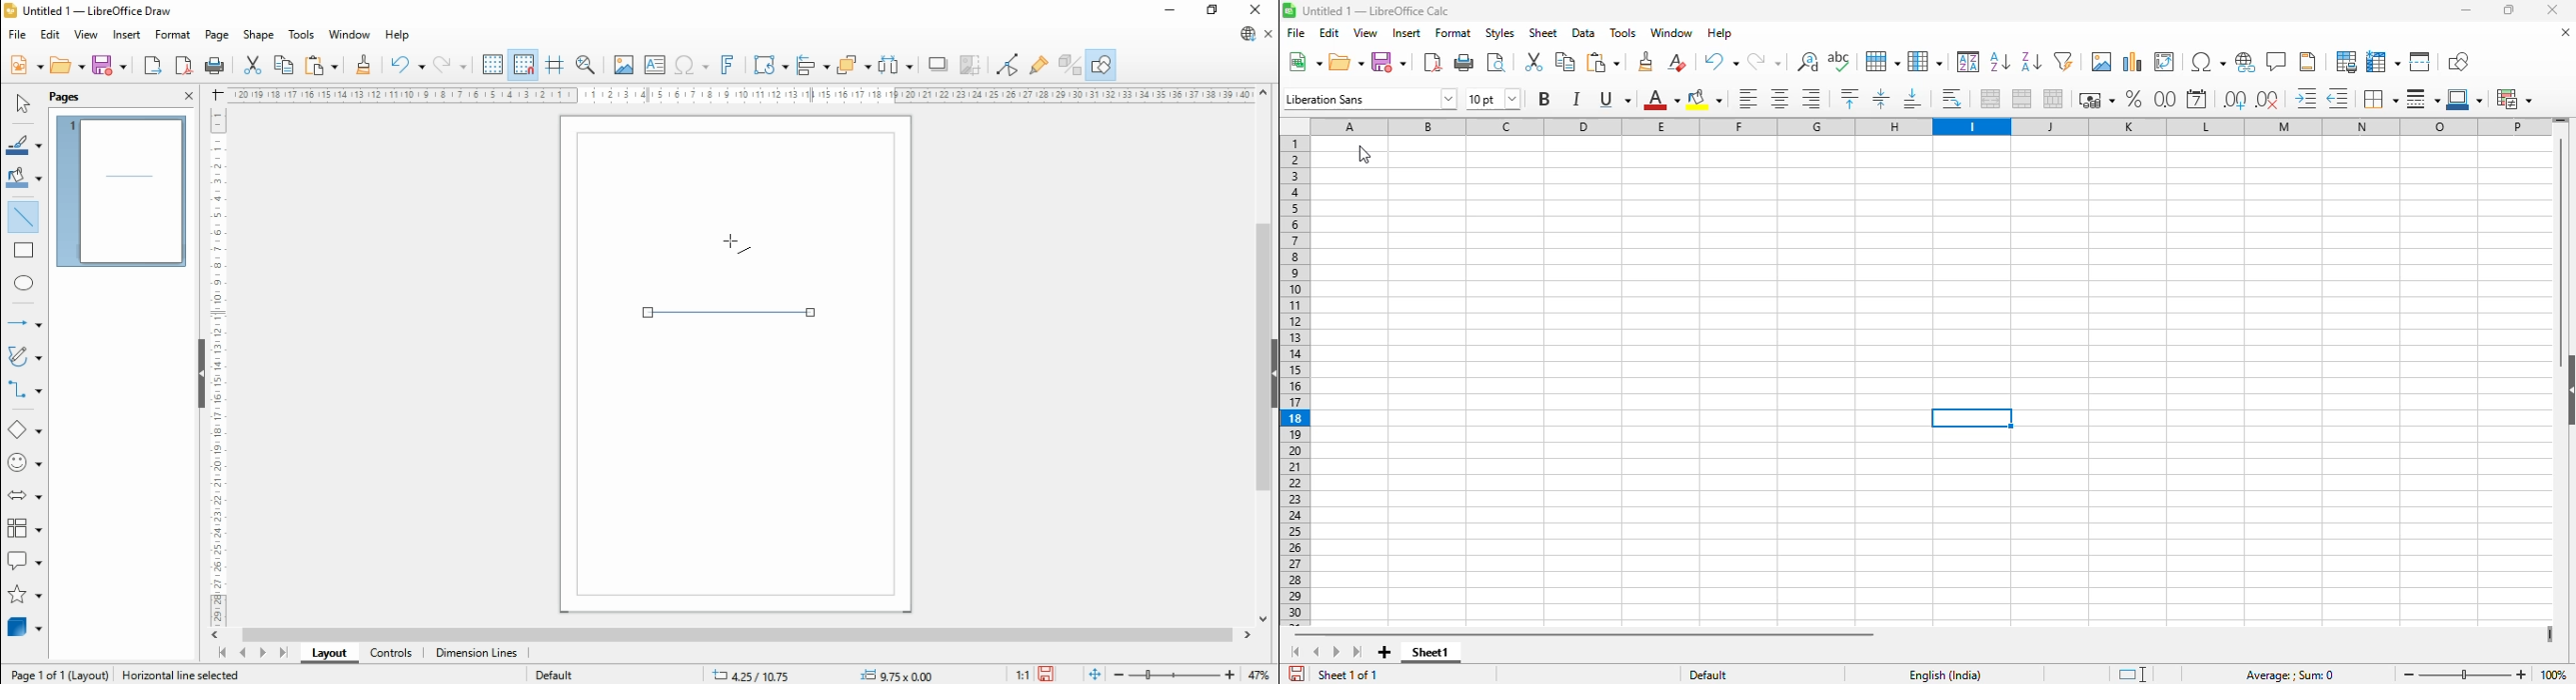 The width and height of the screenshot is (2576, 700). I want to click on shape, so click(259, 35).